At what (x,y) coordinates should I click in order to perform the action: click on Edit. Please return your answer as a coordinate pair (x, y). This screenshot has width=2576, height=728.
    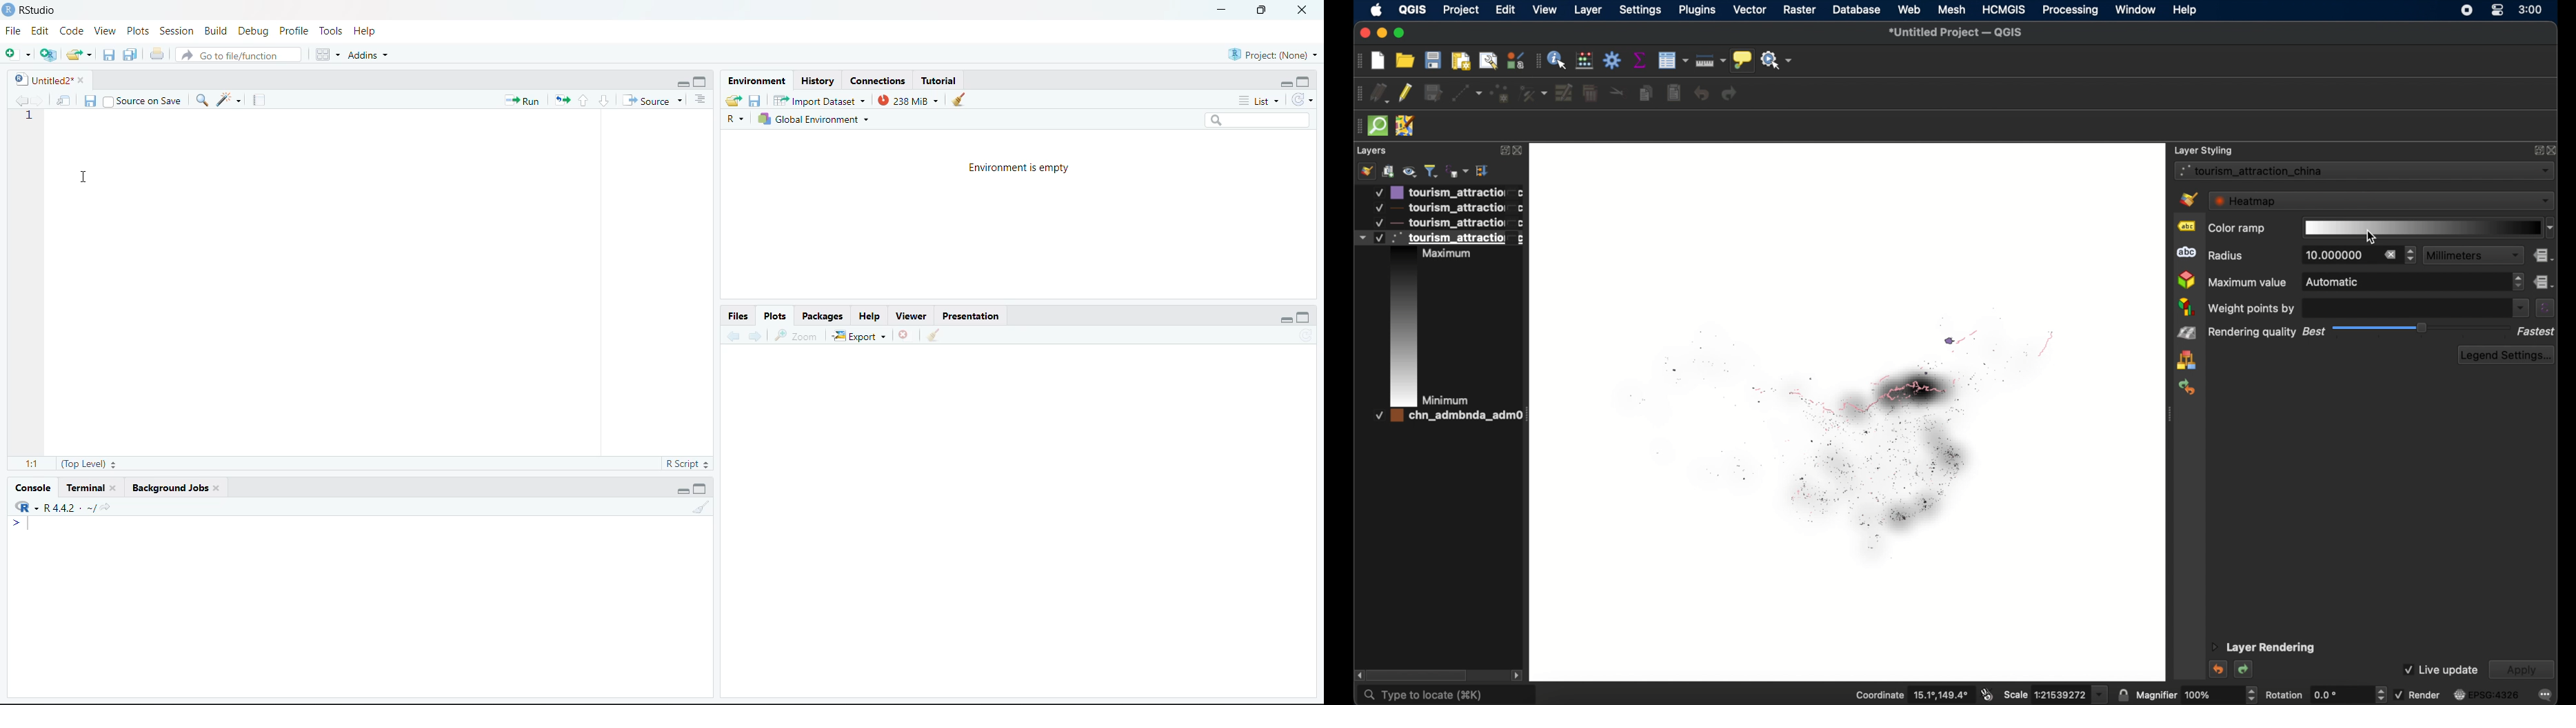
    Looking at the image, I should click on (40, 31).